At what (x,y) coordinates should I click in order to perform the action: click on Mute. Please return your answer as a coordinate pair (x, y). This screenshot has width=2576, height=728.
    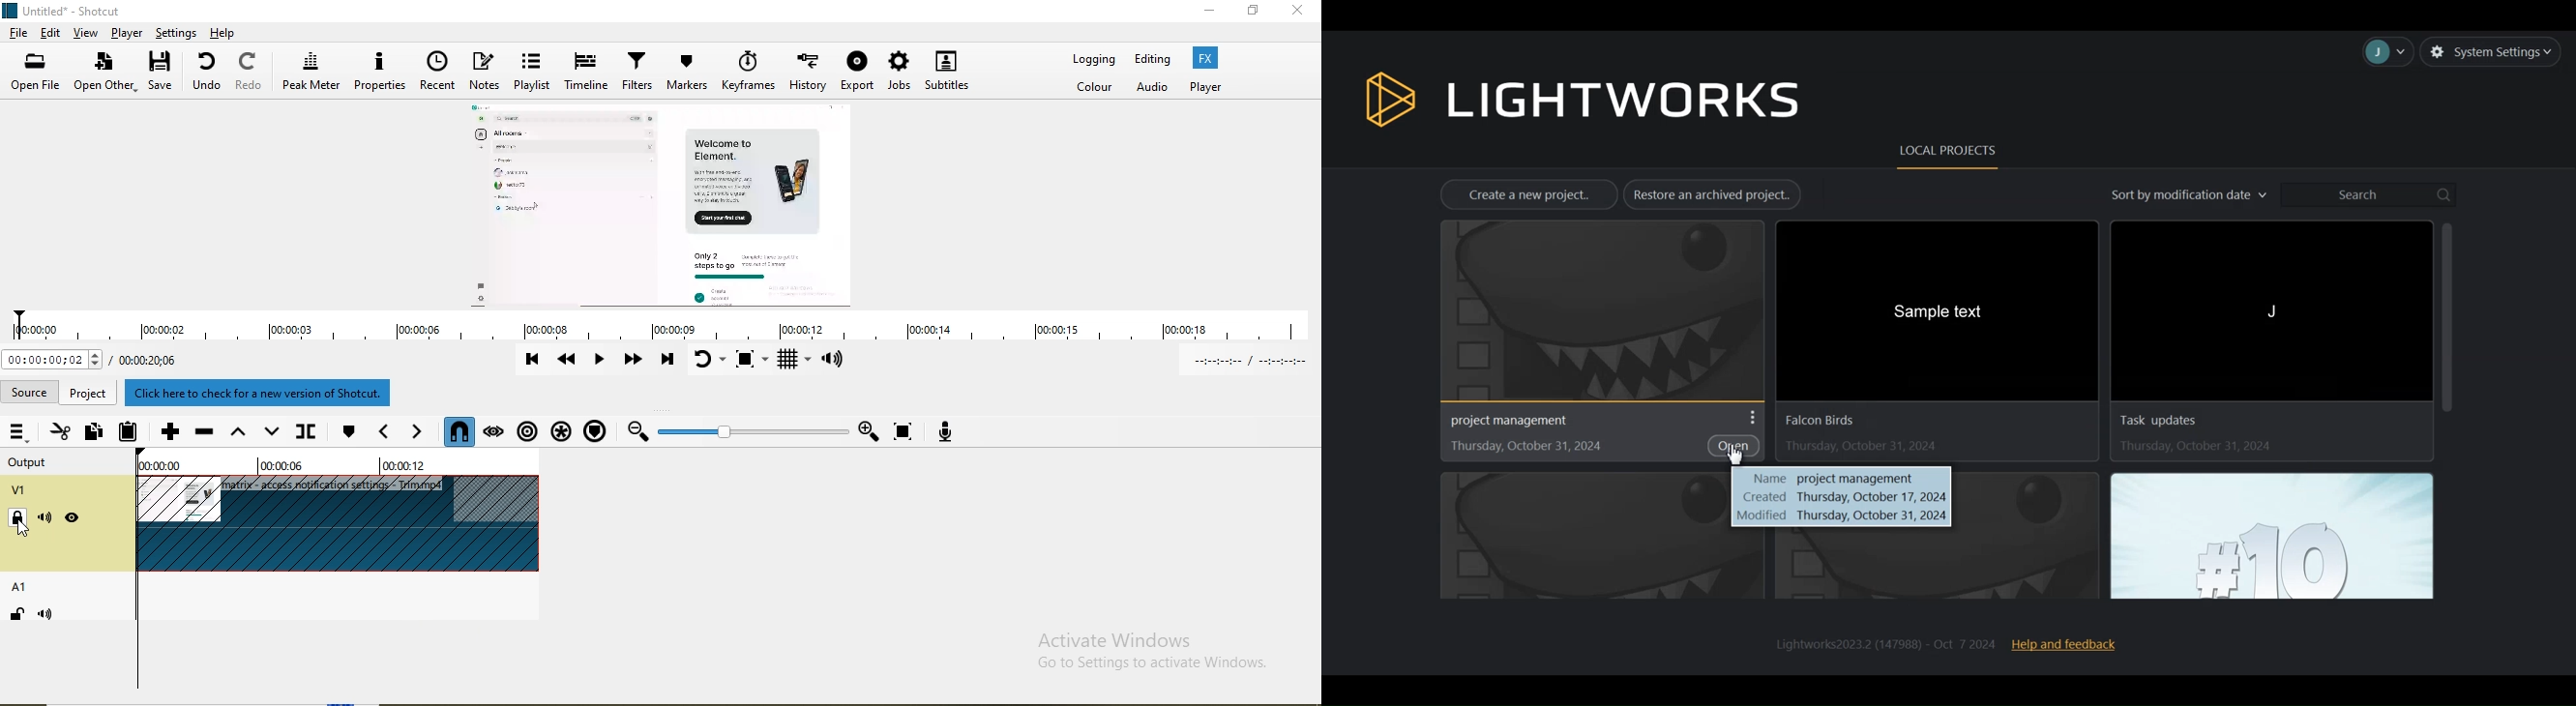
    Looking at the image, I should click on (45, 517).